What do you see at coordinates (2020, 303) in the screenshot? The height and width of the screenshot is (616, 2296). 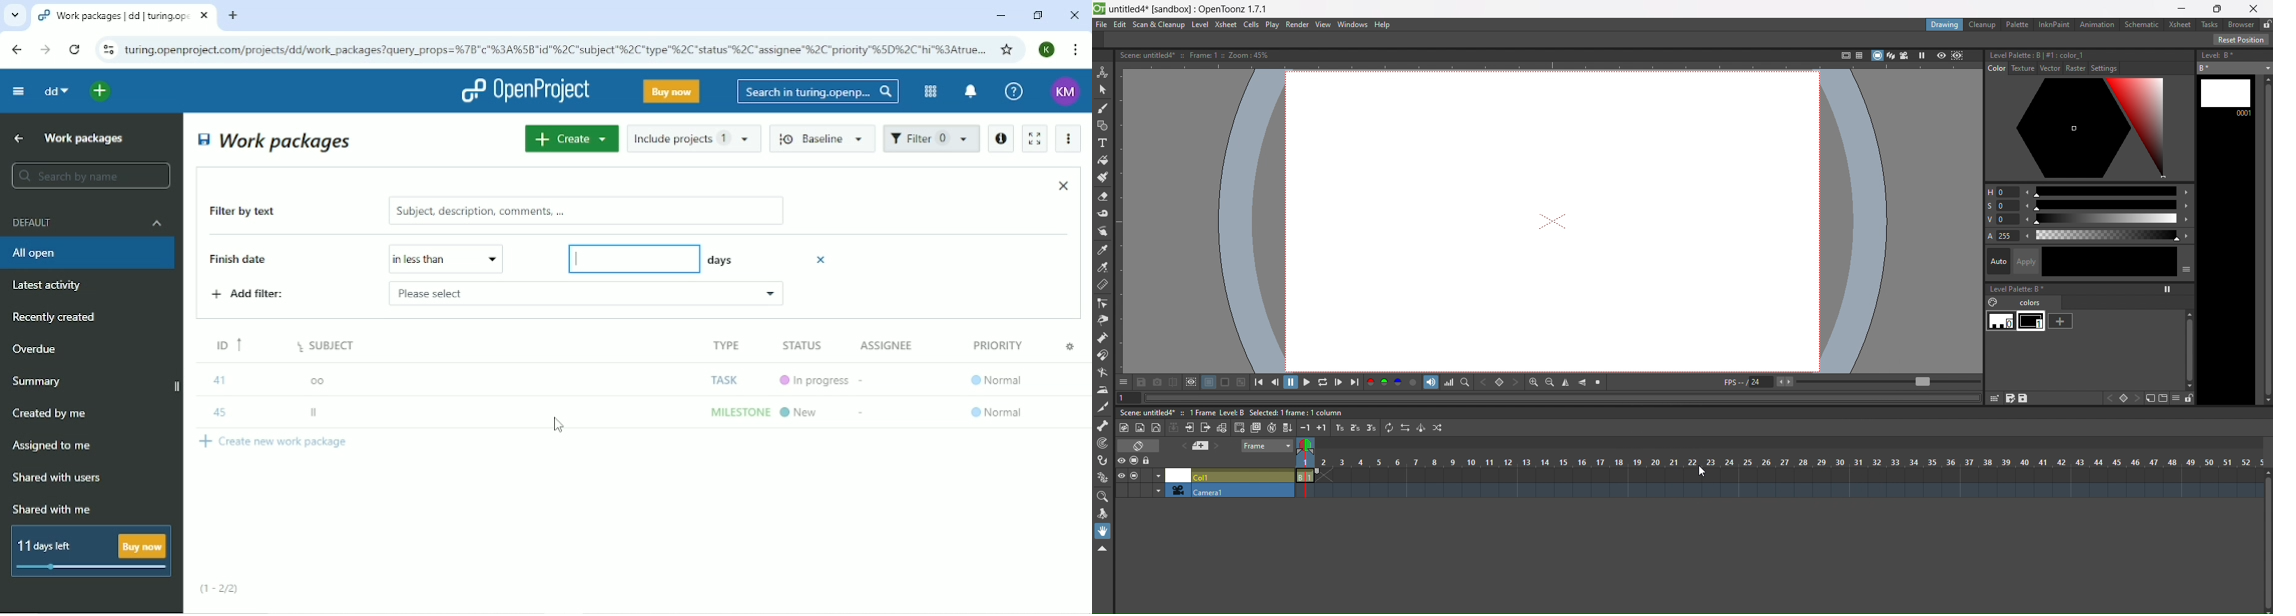 I see `colors` at bounding box center [2020, 303].